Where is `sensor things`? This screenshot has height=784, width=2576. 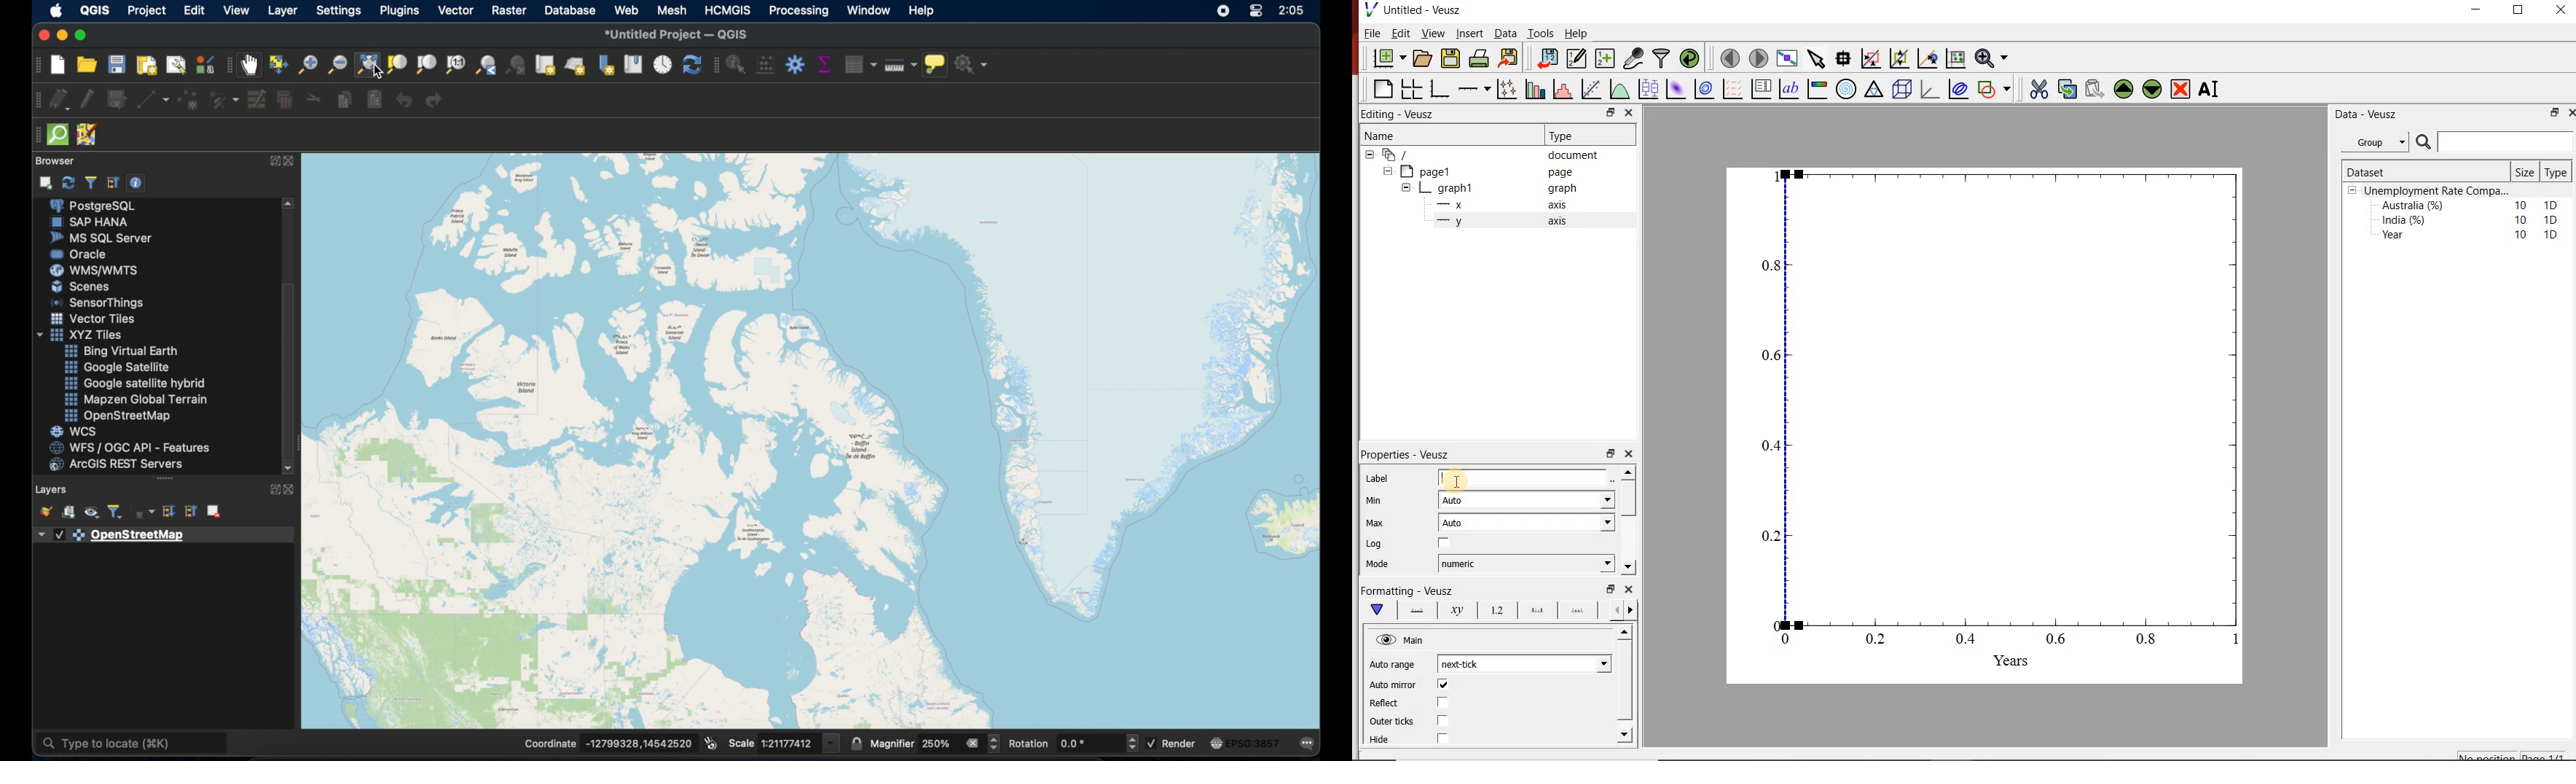
sensor things is located at coordinates (96, 302).